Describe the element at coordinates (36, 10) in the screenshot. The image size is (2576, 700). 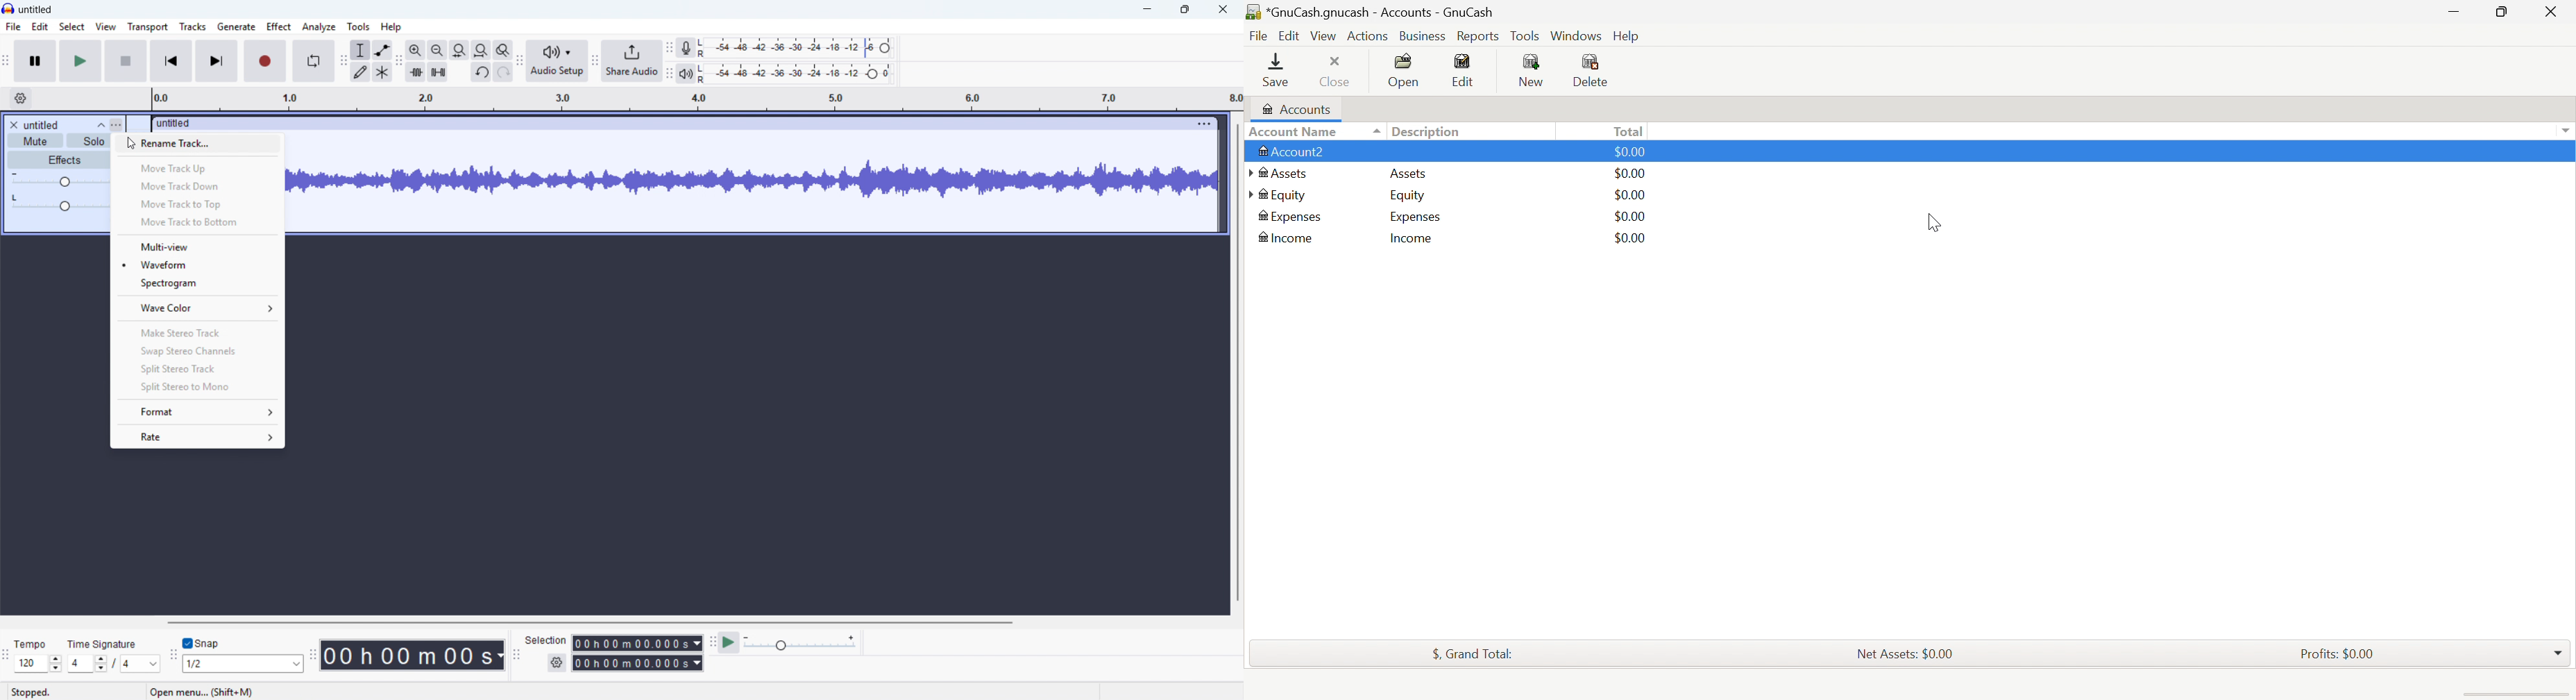
I see `untitled` at that location.